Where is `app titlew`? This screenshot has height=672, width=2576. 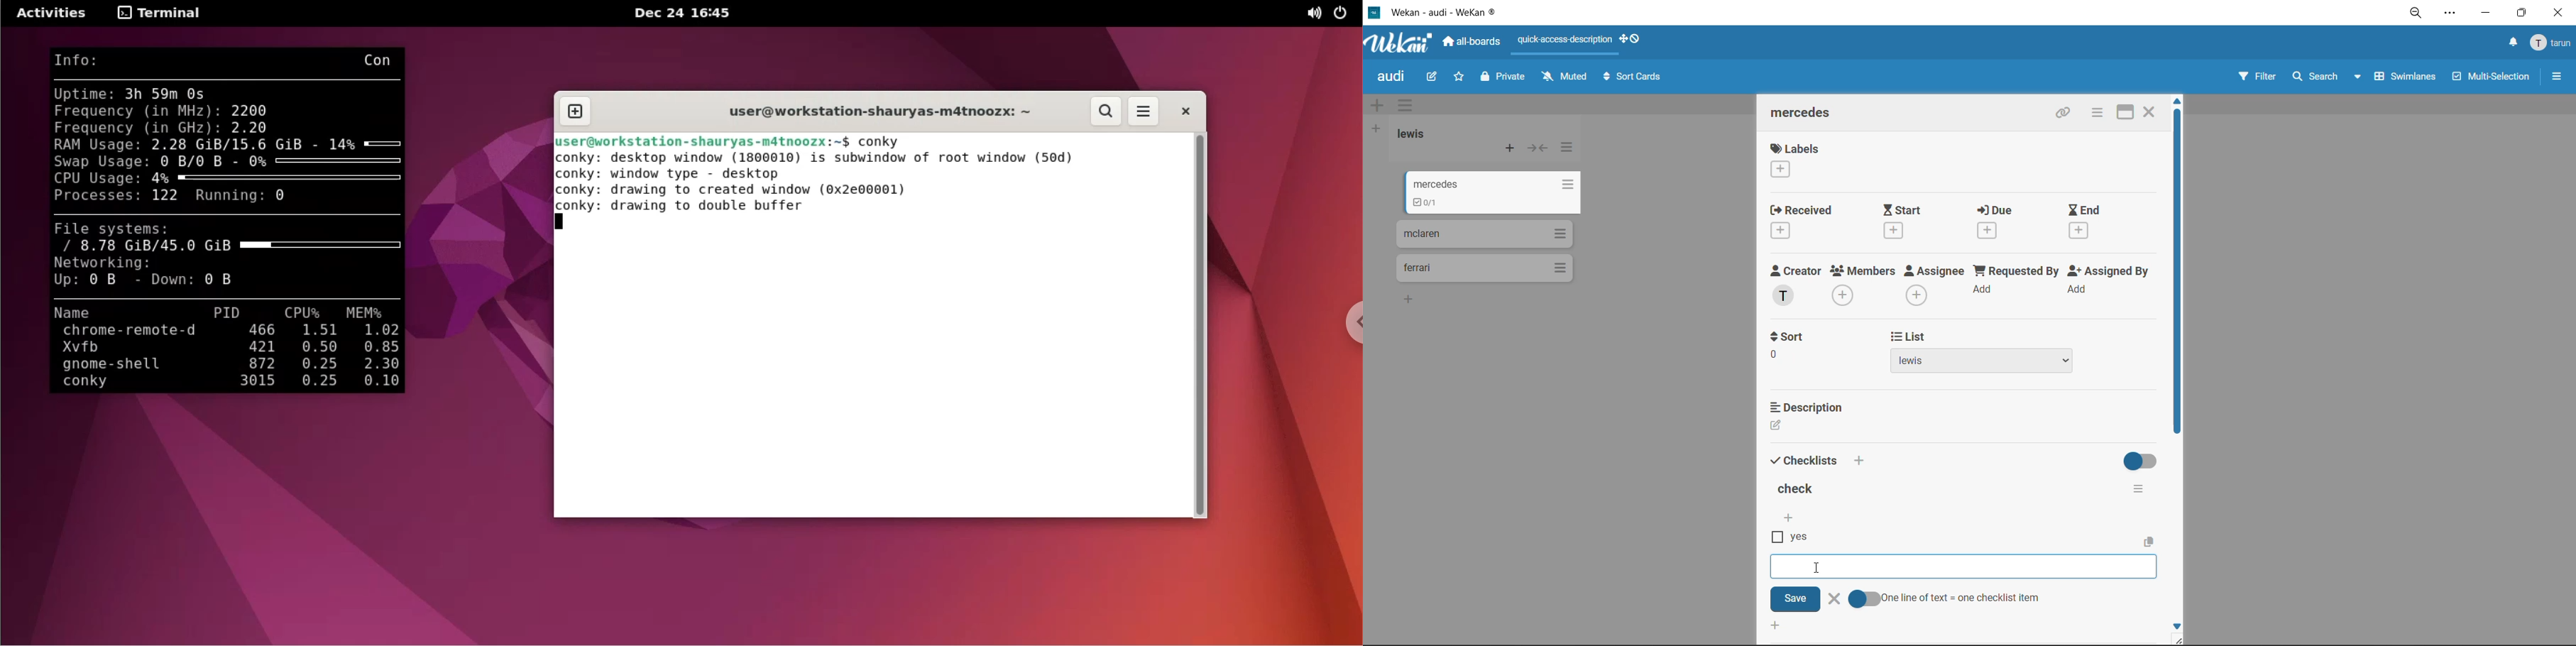
app titlew is located at coordinates (1463, 15).